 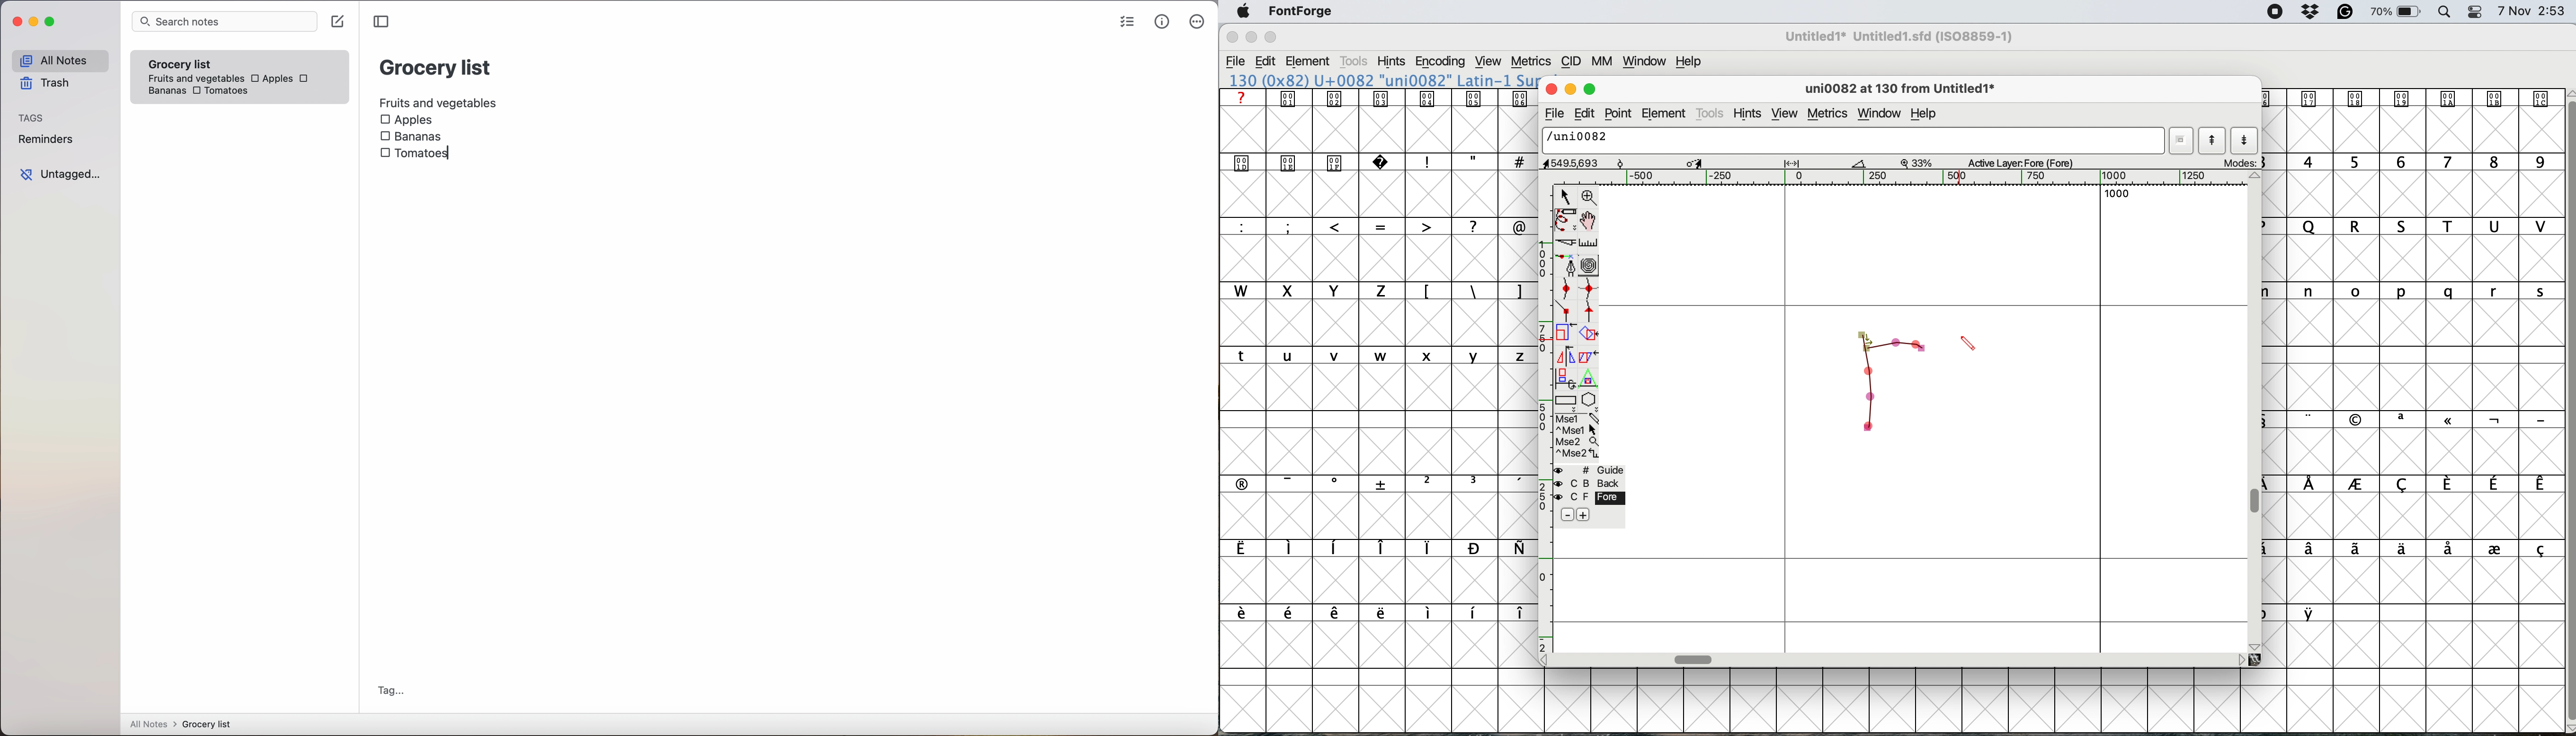 What do you see at coordinates (59, 61) in the screenshot?
I see `all notes` at bounding box center [59, 61].